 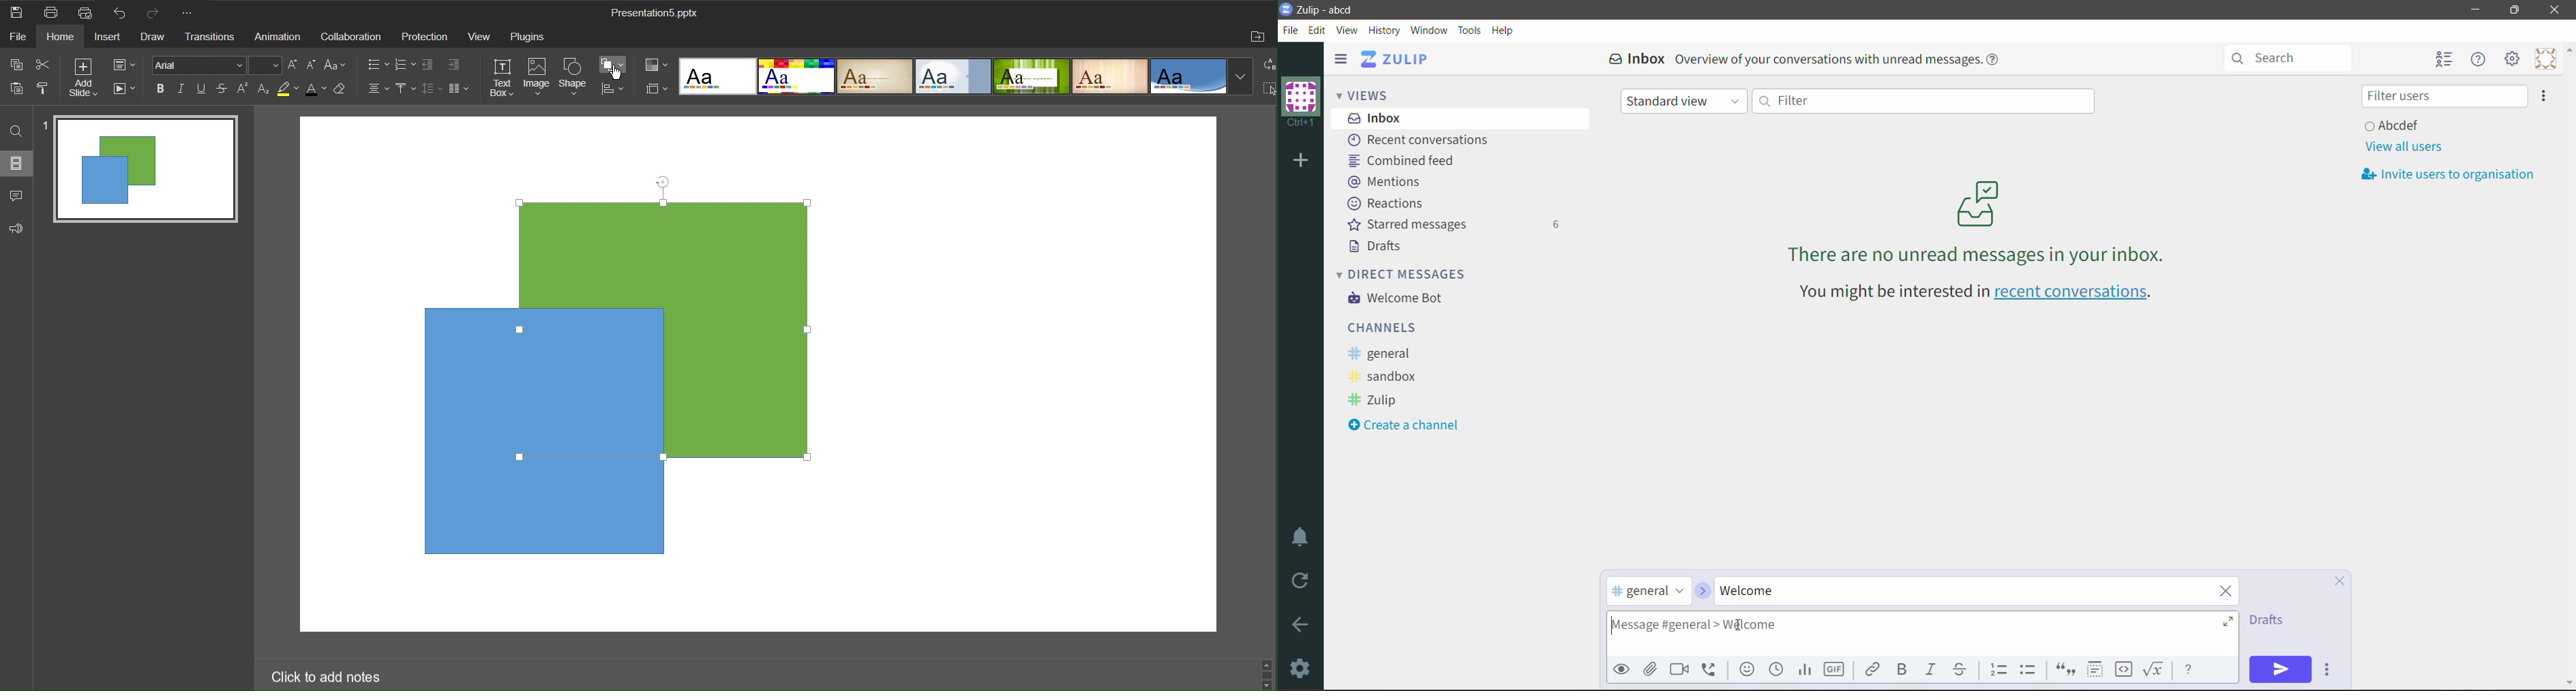 What do you see at coordinates (529, 37) in the screenshot?
I see `Plugins` at bounding box center [529, 37].